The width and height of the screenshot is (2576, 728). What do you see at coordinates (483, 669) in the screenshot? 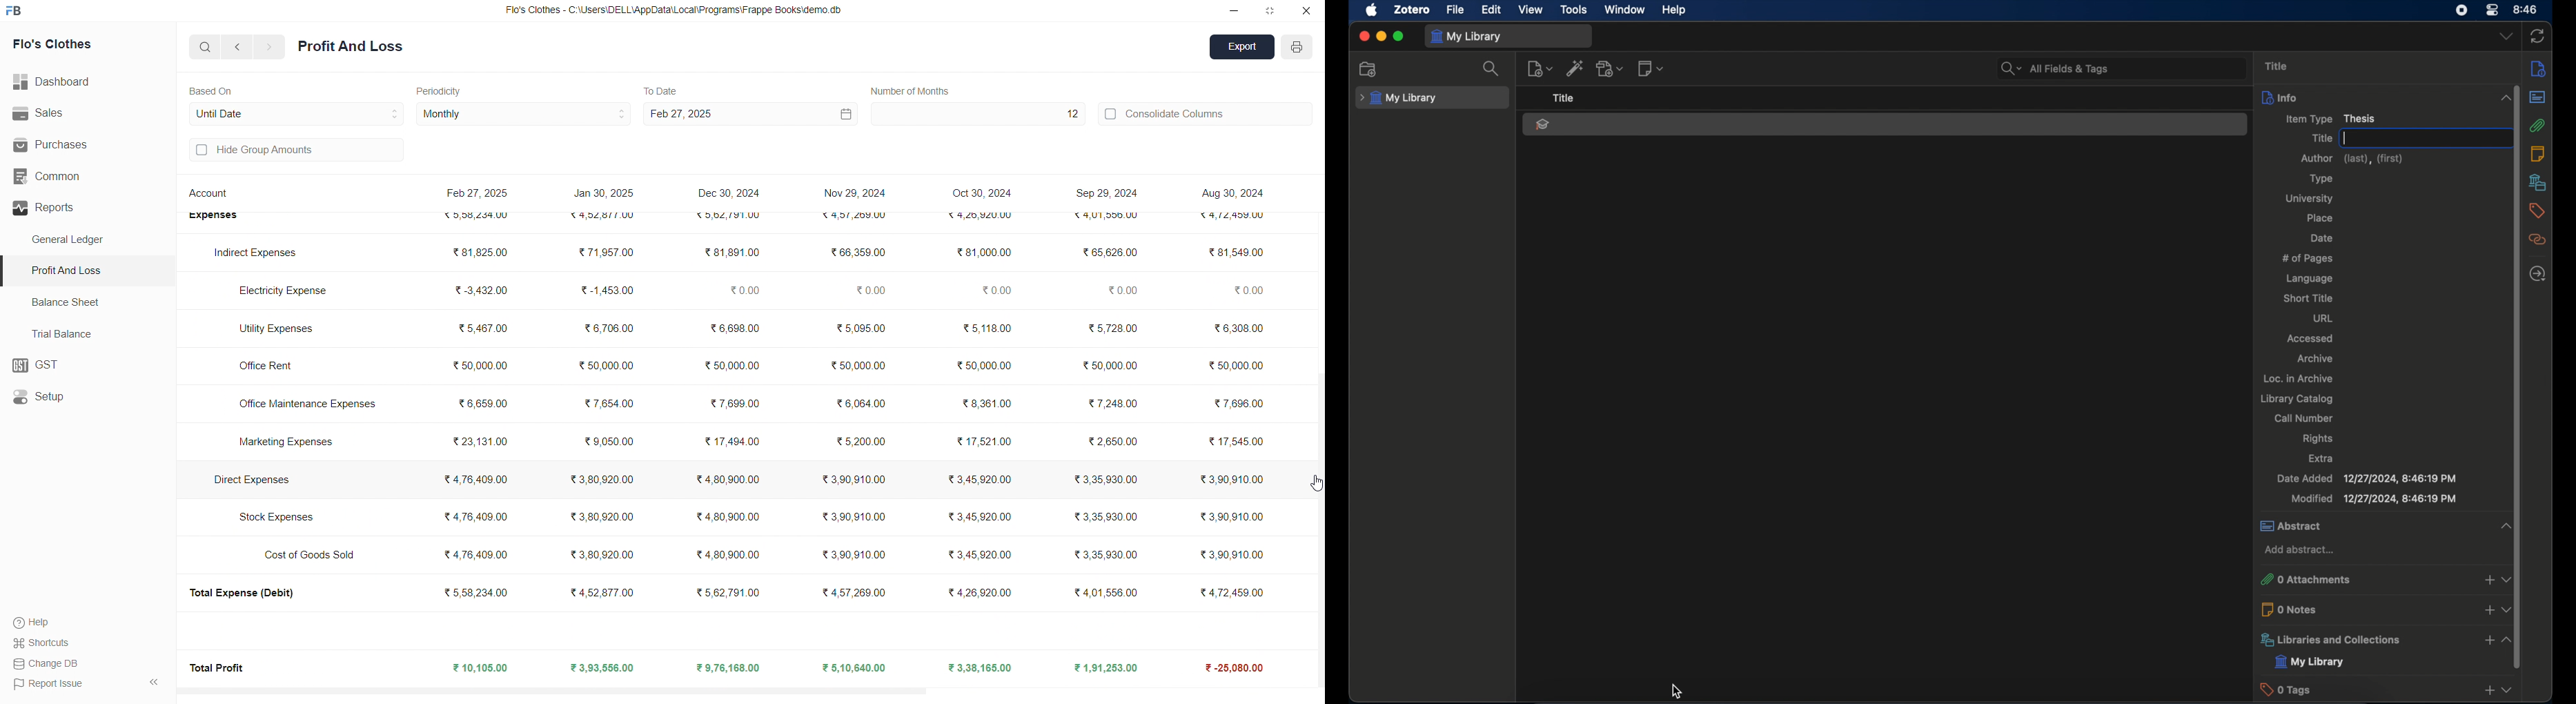
I see `₹10,105.00` at bounding box center [483, 669].